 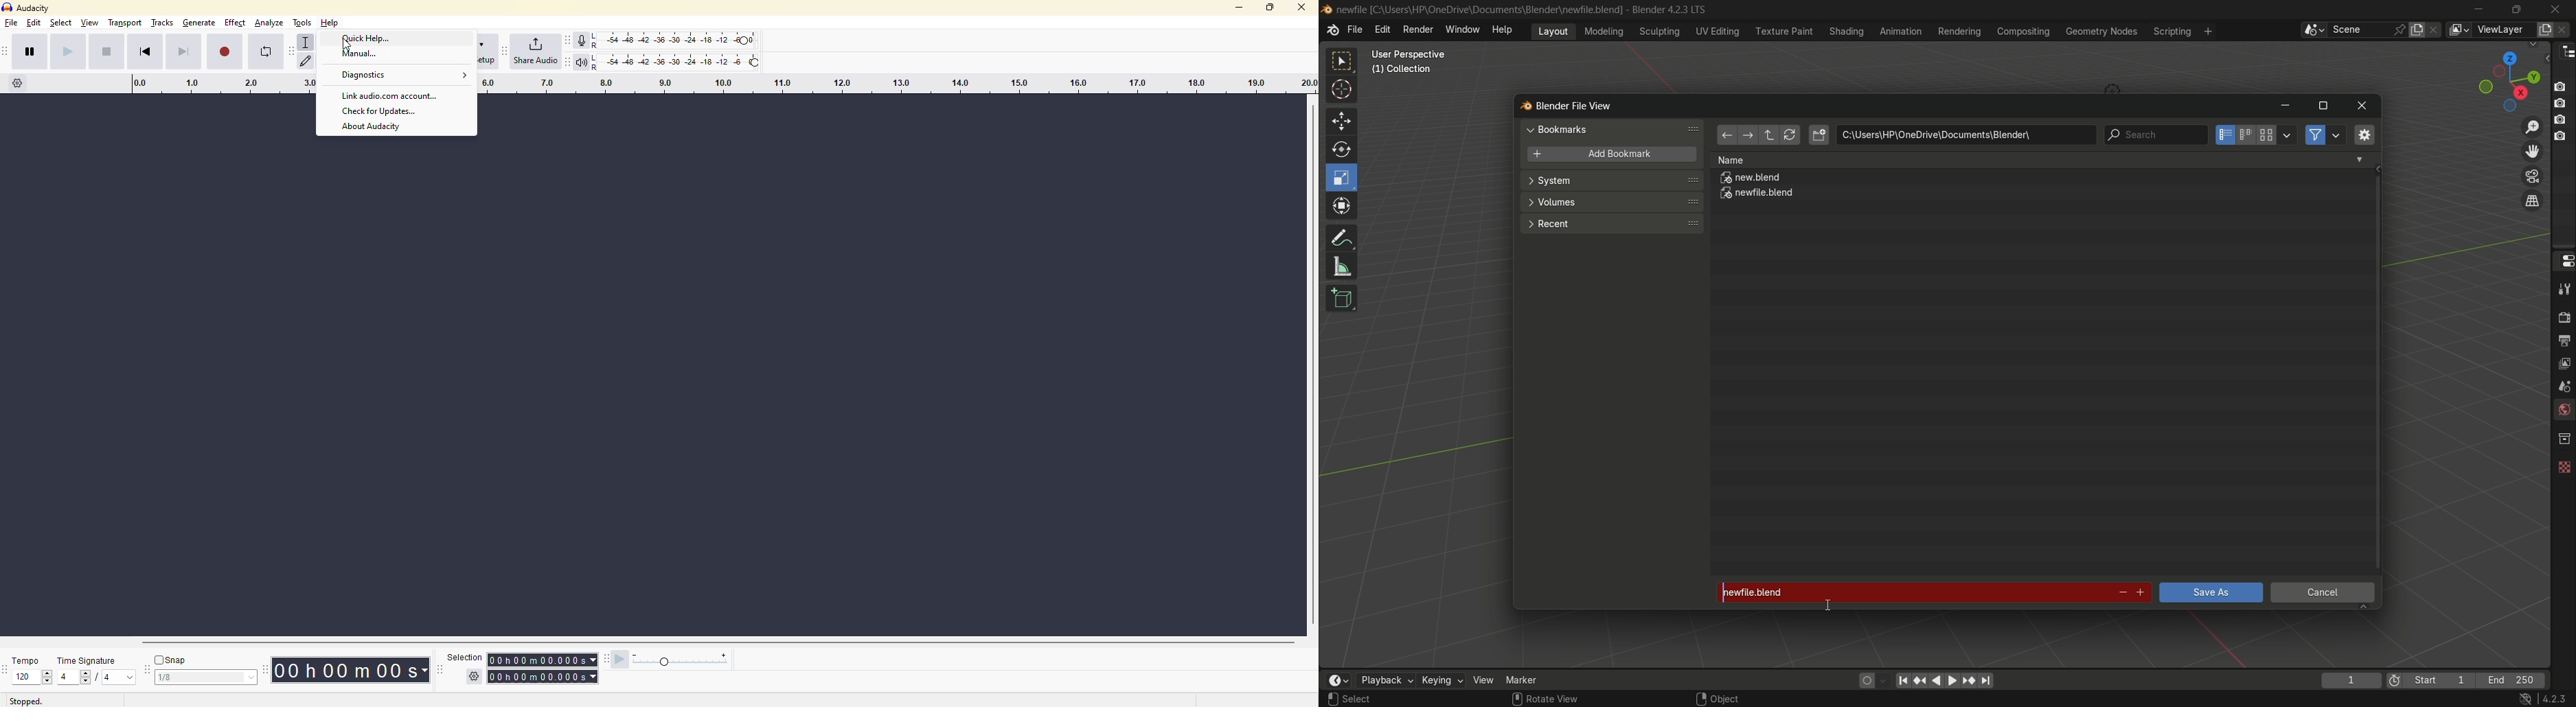 What do you see at coordinates (364, 56) in the screenshot?
I see `manual` at bounding box center [364, 56].